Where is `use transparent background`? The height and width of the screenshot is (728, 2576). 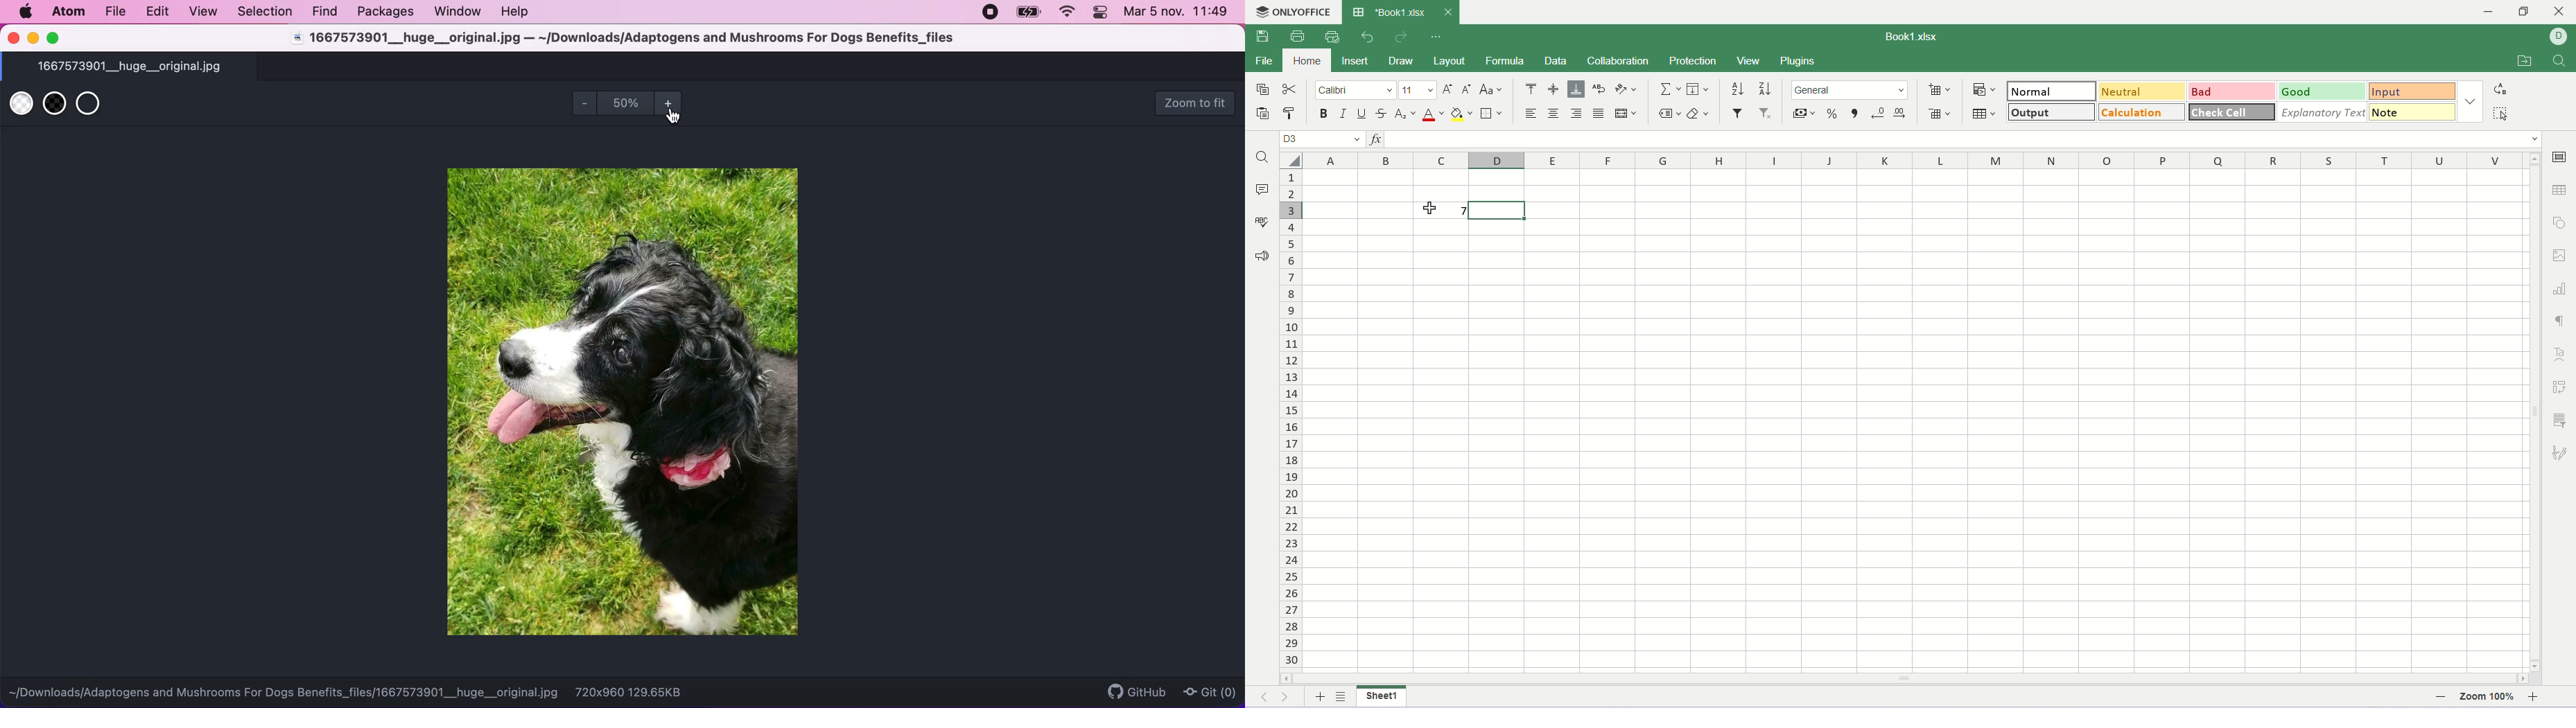 use transparent background is located at coordinates (96, 106).